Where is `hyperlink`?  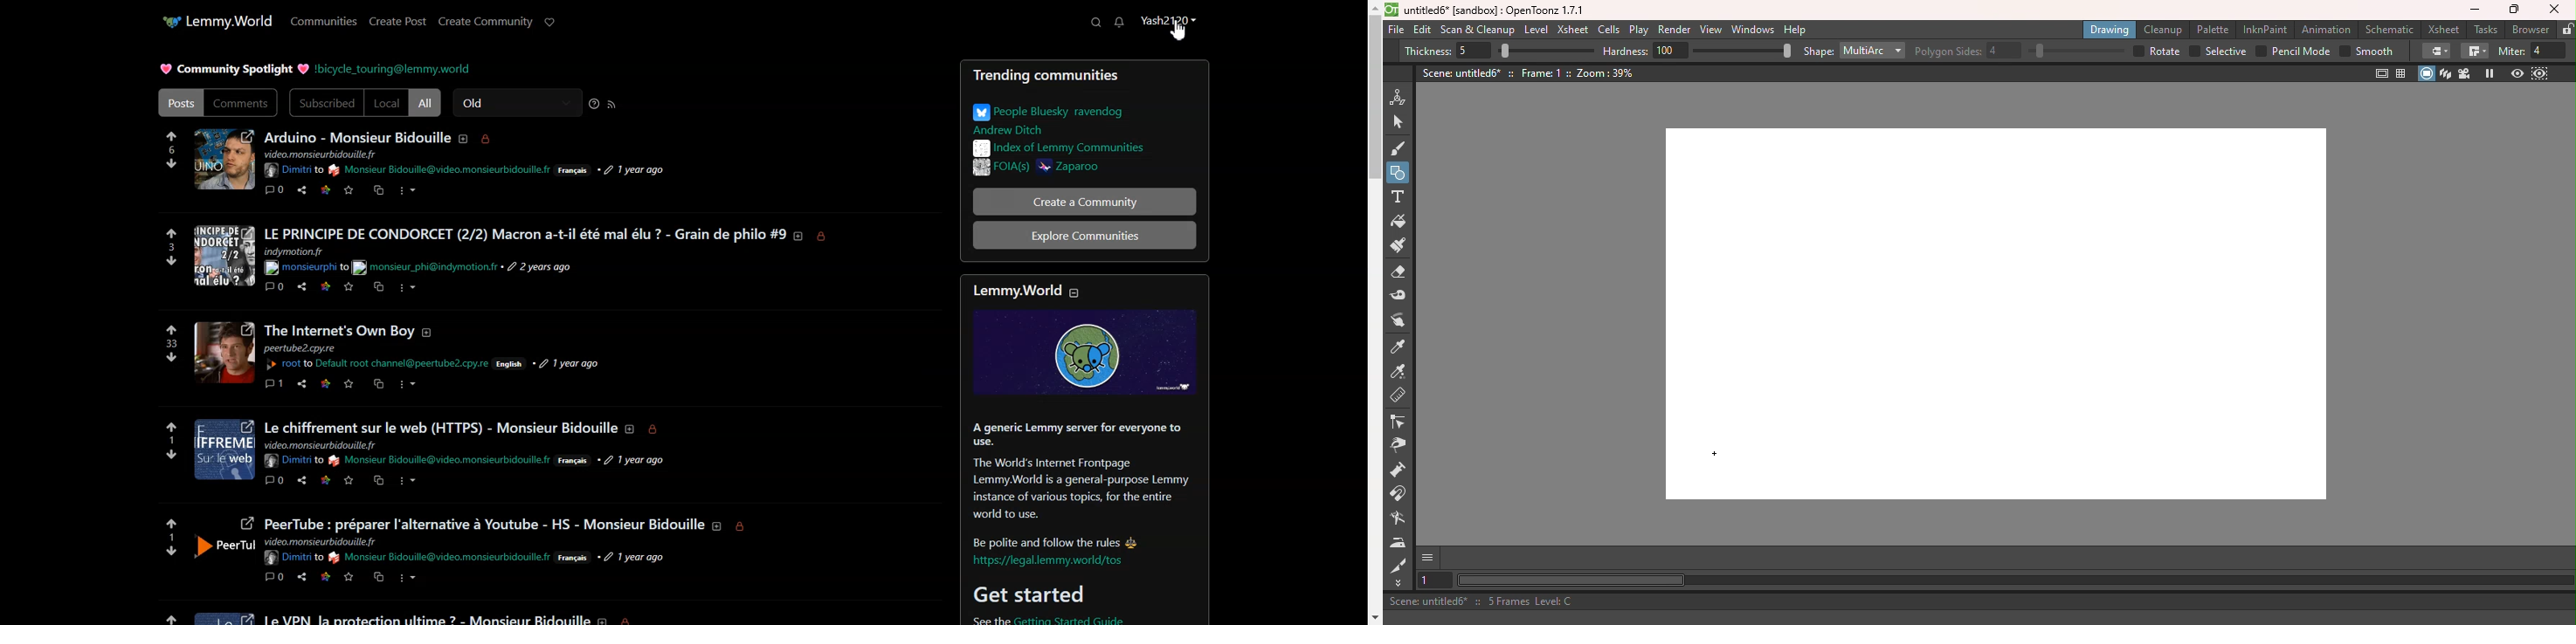 hyperlink is located at coordinates (305, 268).